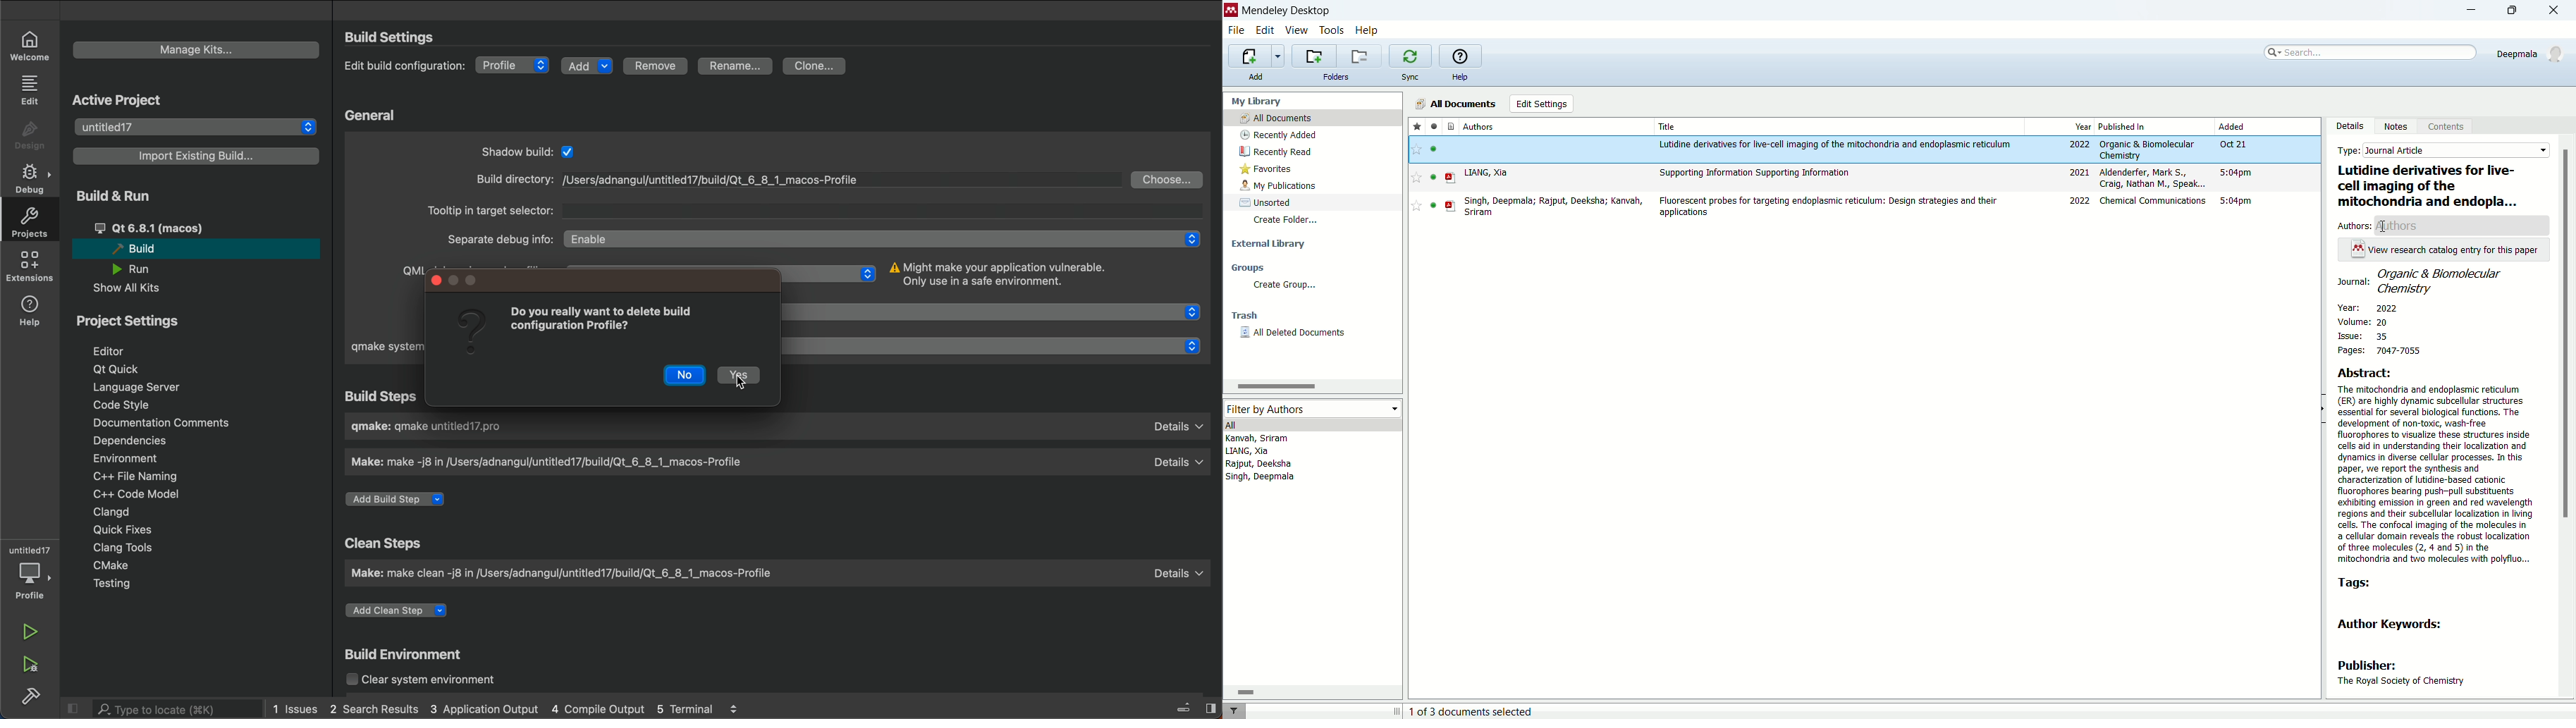 This screenshot has width=2576, height=728. I want to click on minimize, so click(2475, 9).